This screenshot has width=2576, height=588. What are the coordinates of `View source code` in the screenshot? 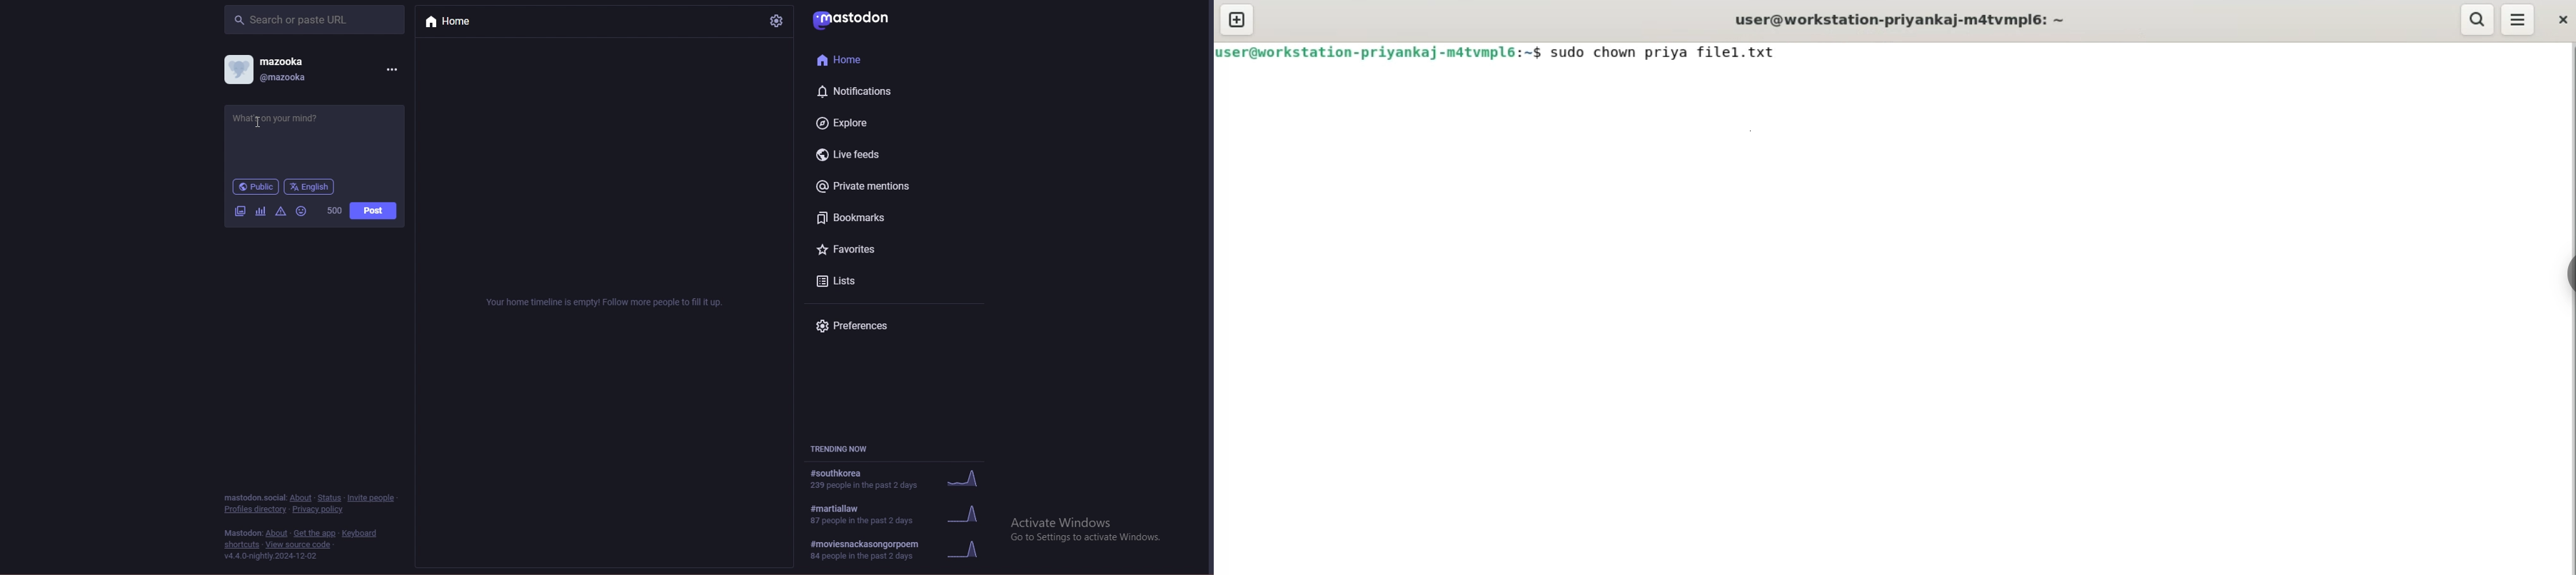 It's located at (823, 858).